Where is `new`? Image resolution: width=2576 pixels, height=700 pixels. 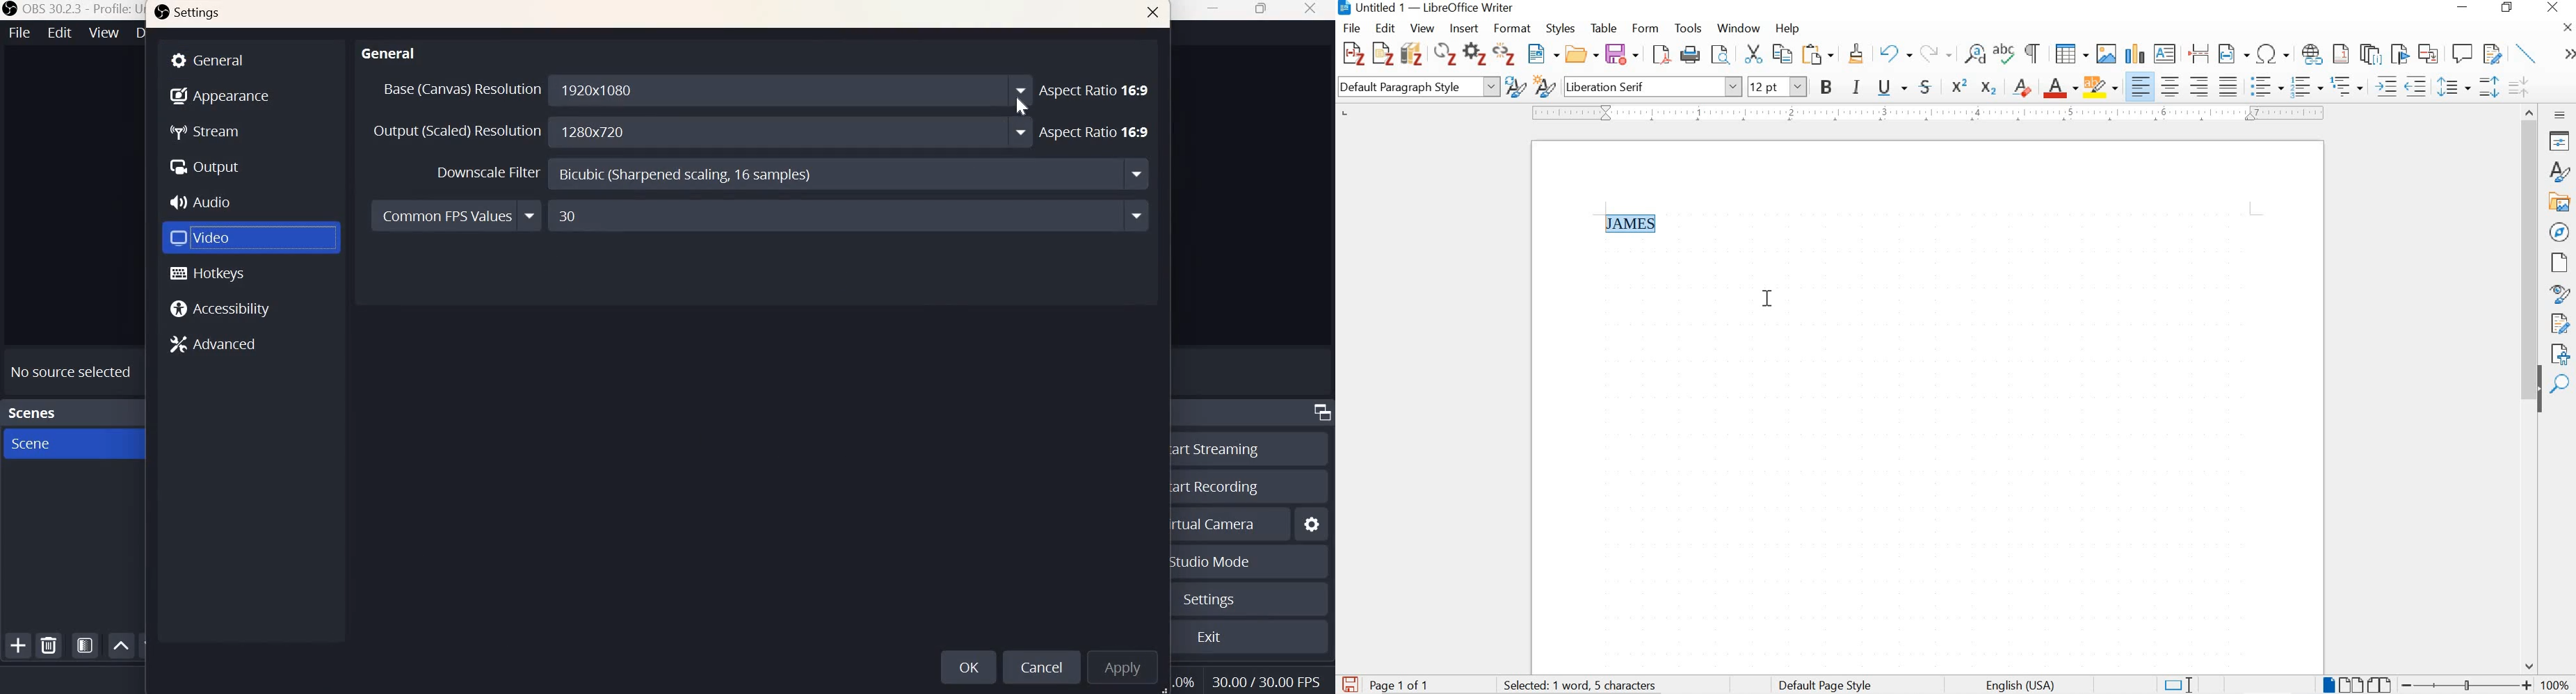 new is located at coordinates (1544, 55).